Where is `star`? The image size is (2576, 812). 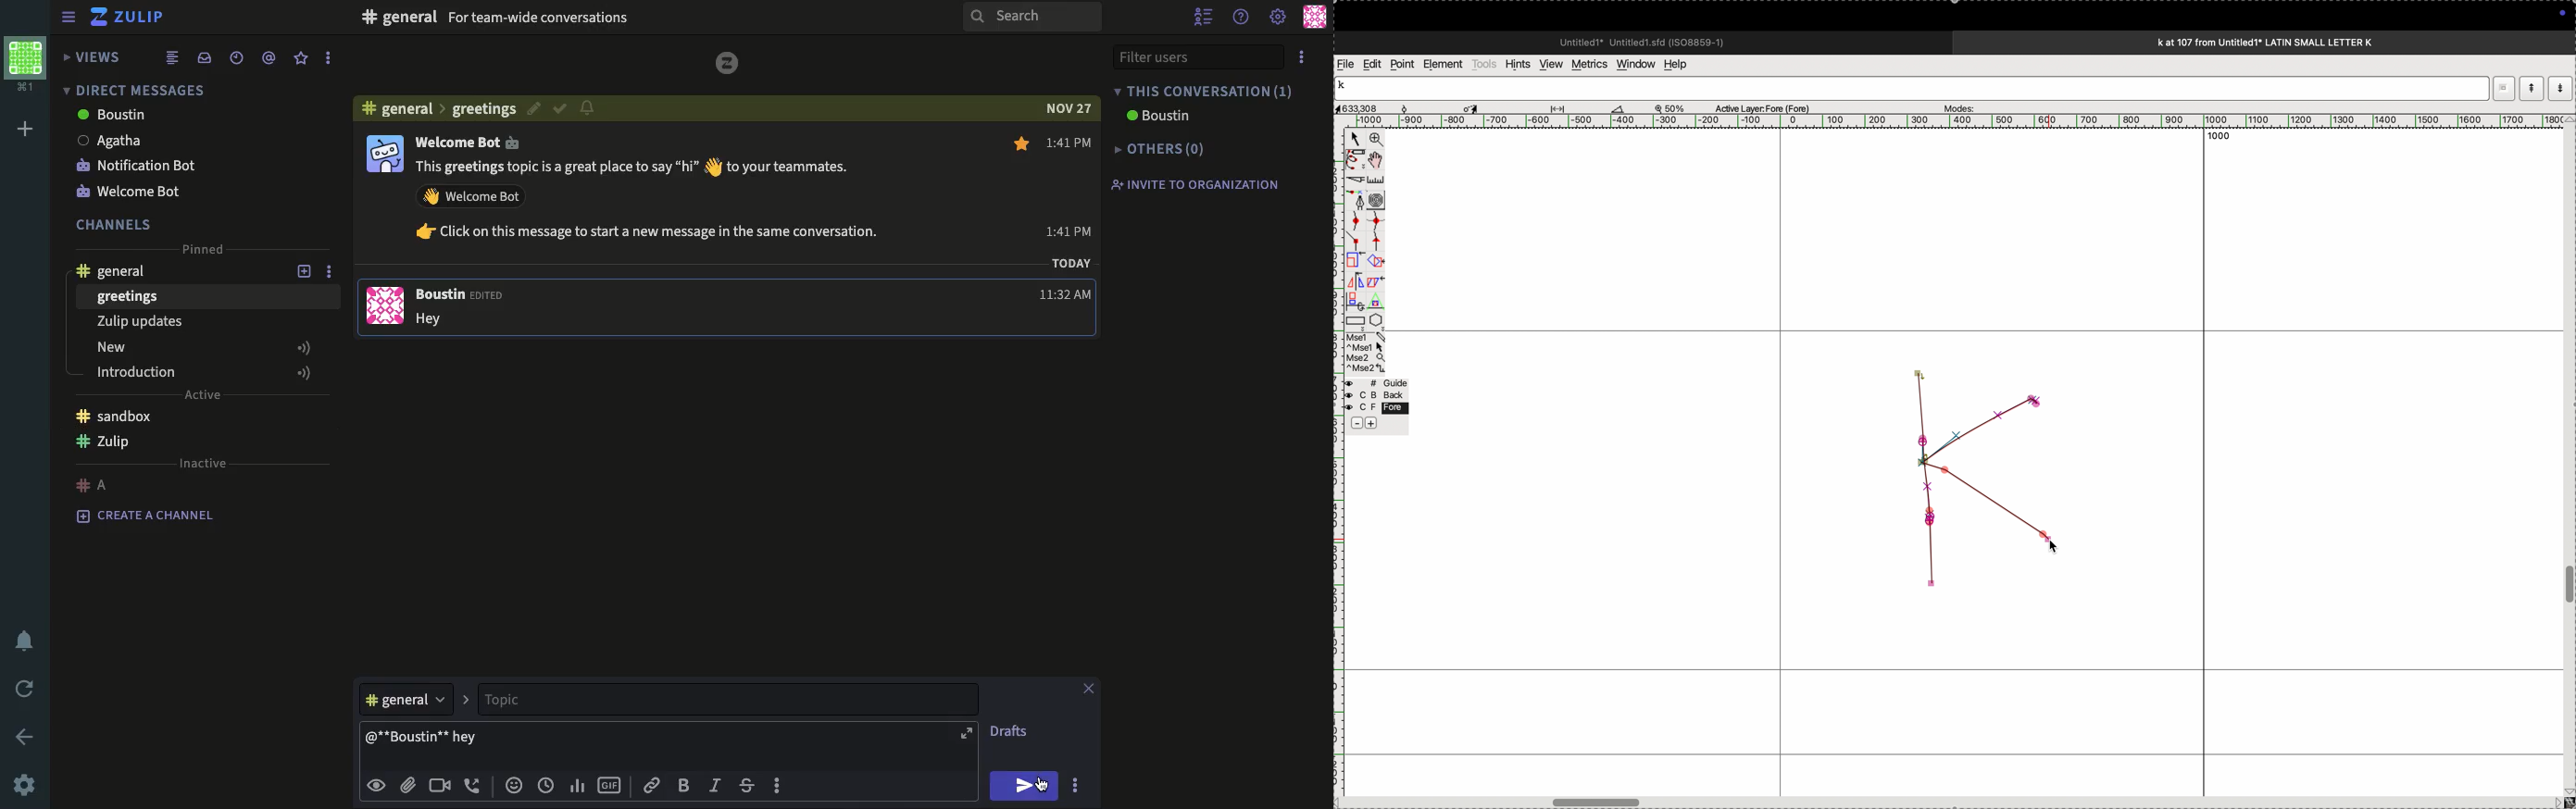 star is located at coordinates (1020, 143).